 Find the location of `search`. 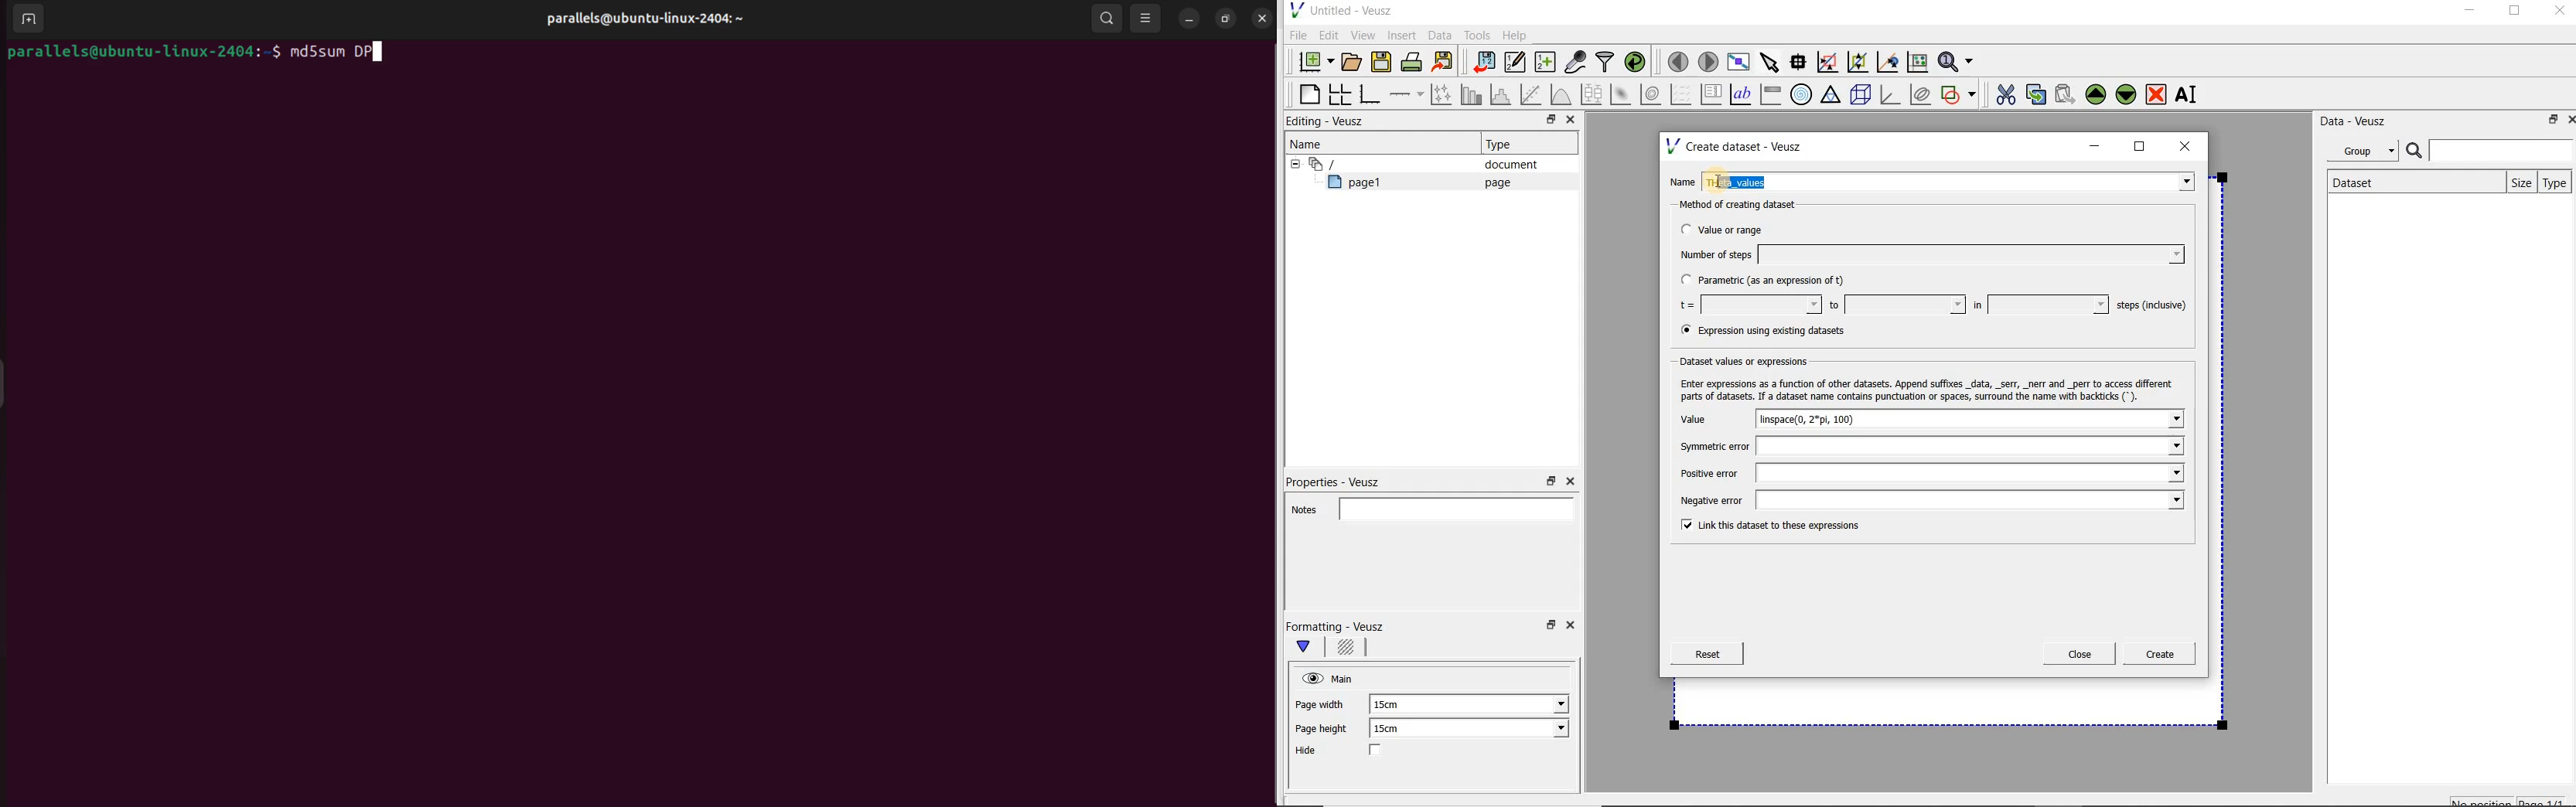

search is located at coordinates (1106, 20).